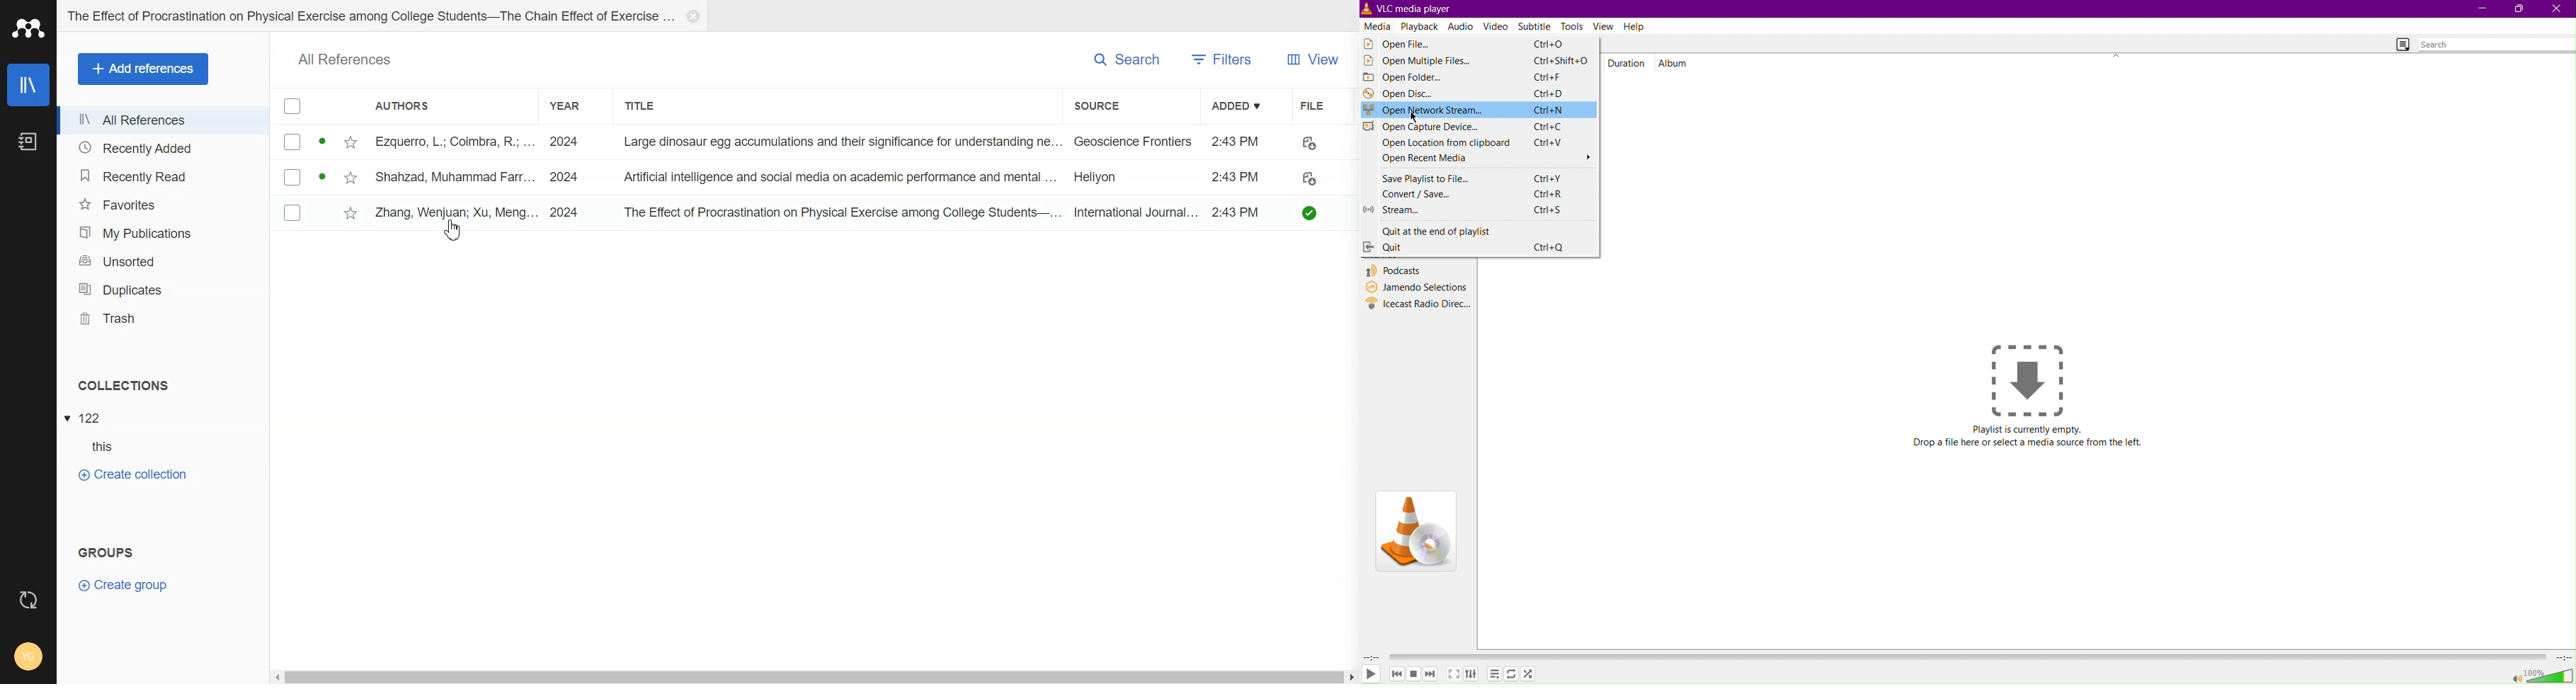 The height and width of the screenshot is (700, 2576). What do you see at coordinates (454, 176) in the screenshot?
I see `Shahzad, Muhammad Farr...` at bounding box center [454, 176].